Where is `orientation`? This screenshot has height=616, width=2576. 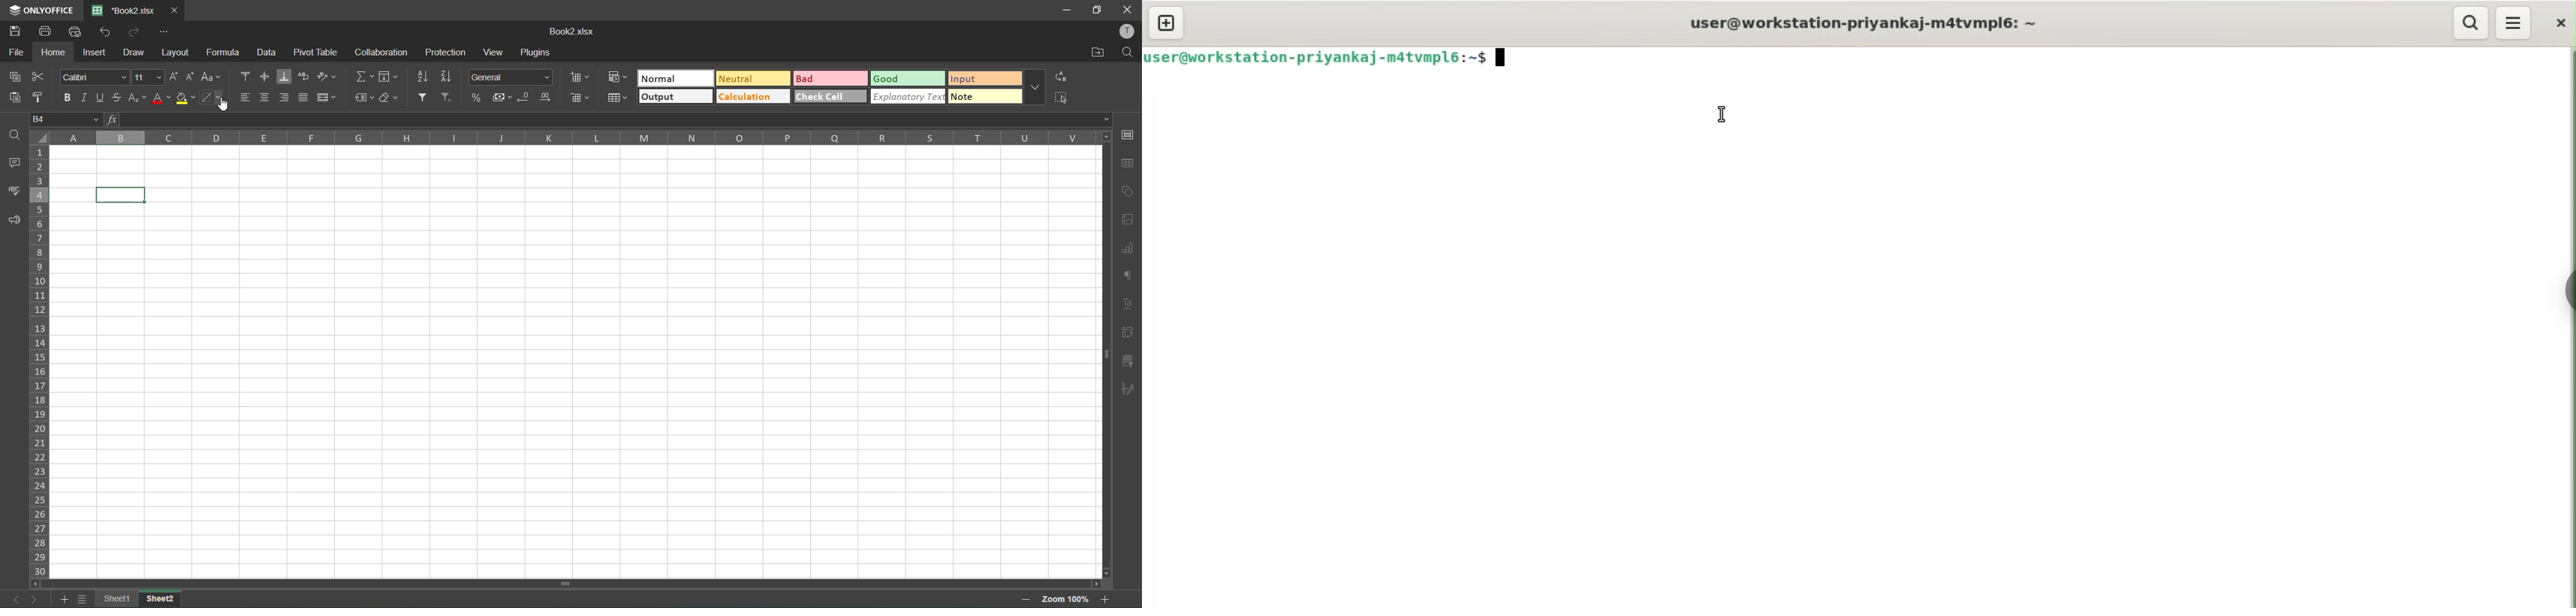
orientation is located at coordinates (327, 77).